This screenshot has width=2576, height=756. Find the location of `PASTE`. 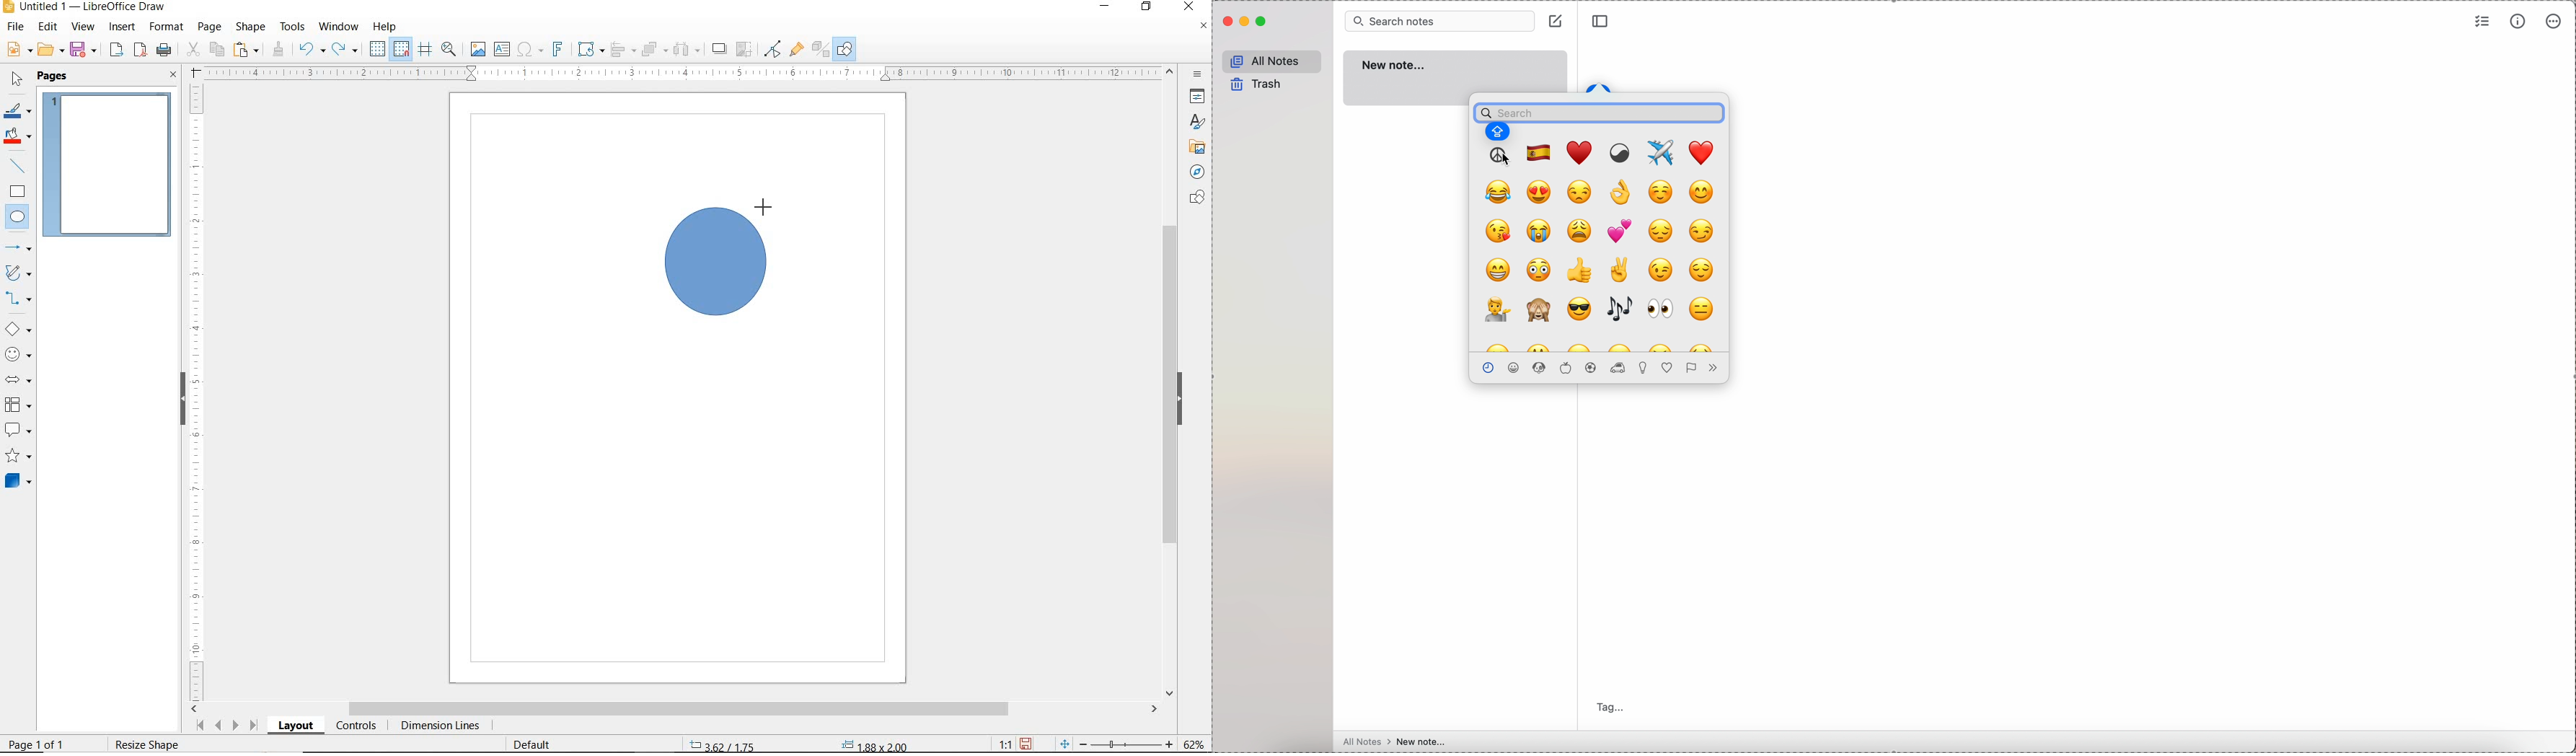

PASTE is located at coordinates (247, 50).